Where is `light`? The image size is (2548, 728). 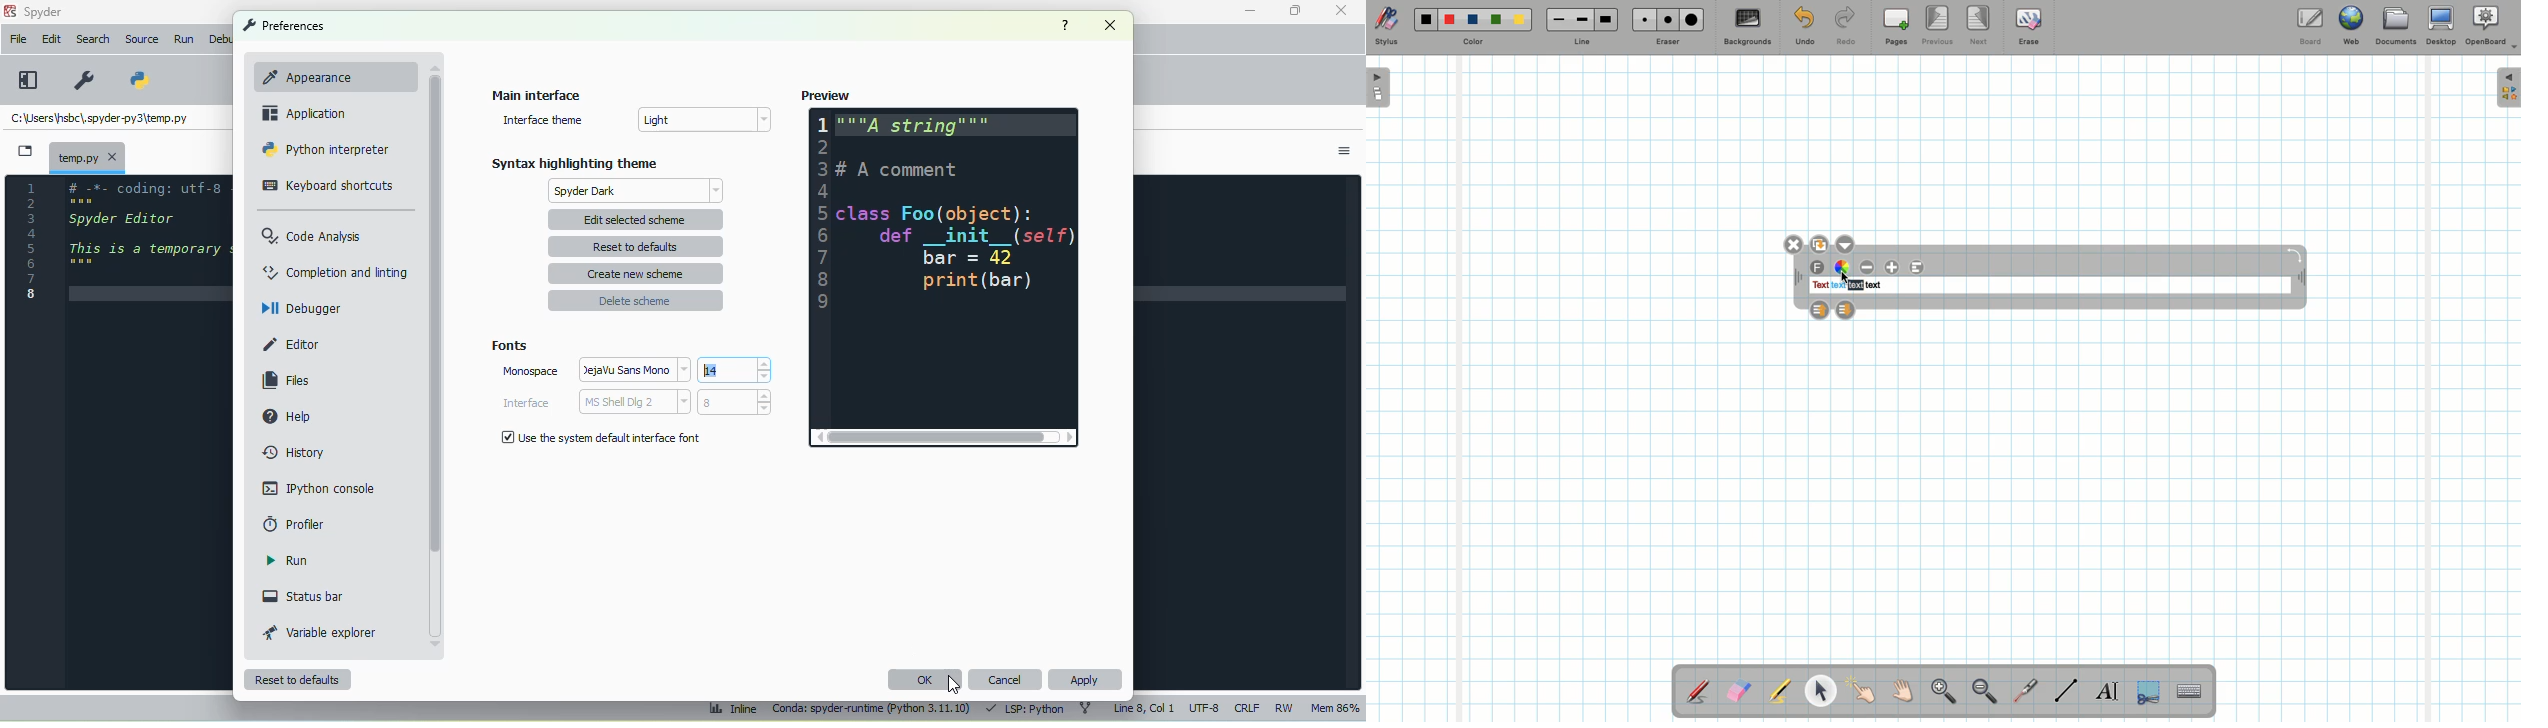 light is located at coordinates (703, 119).